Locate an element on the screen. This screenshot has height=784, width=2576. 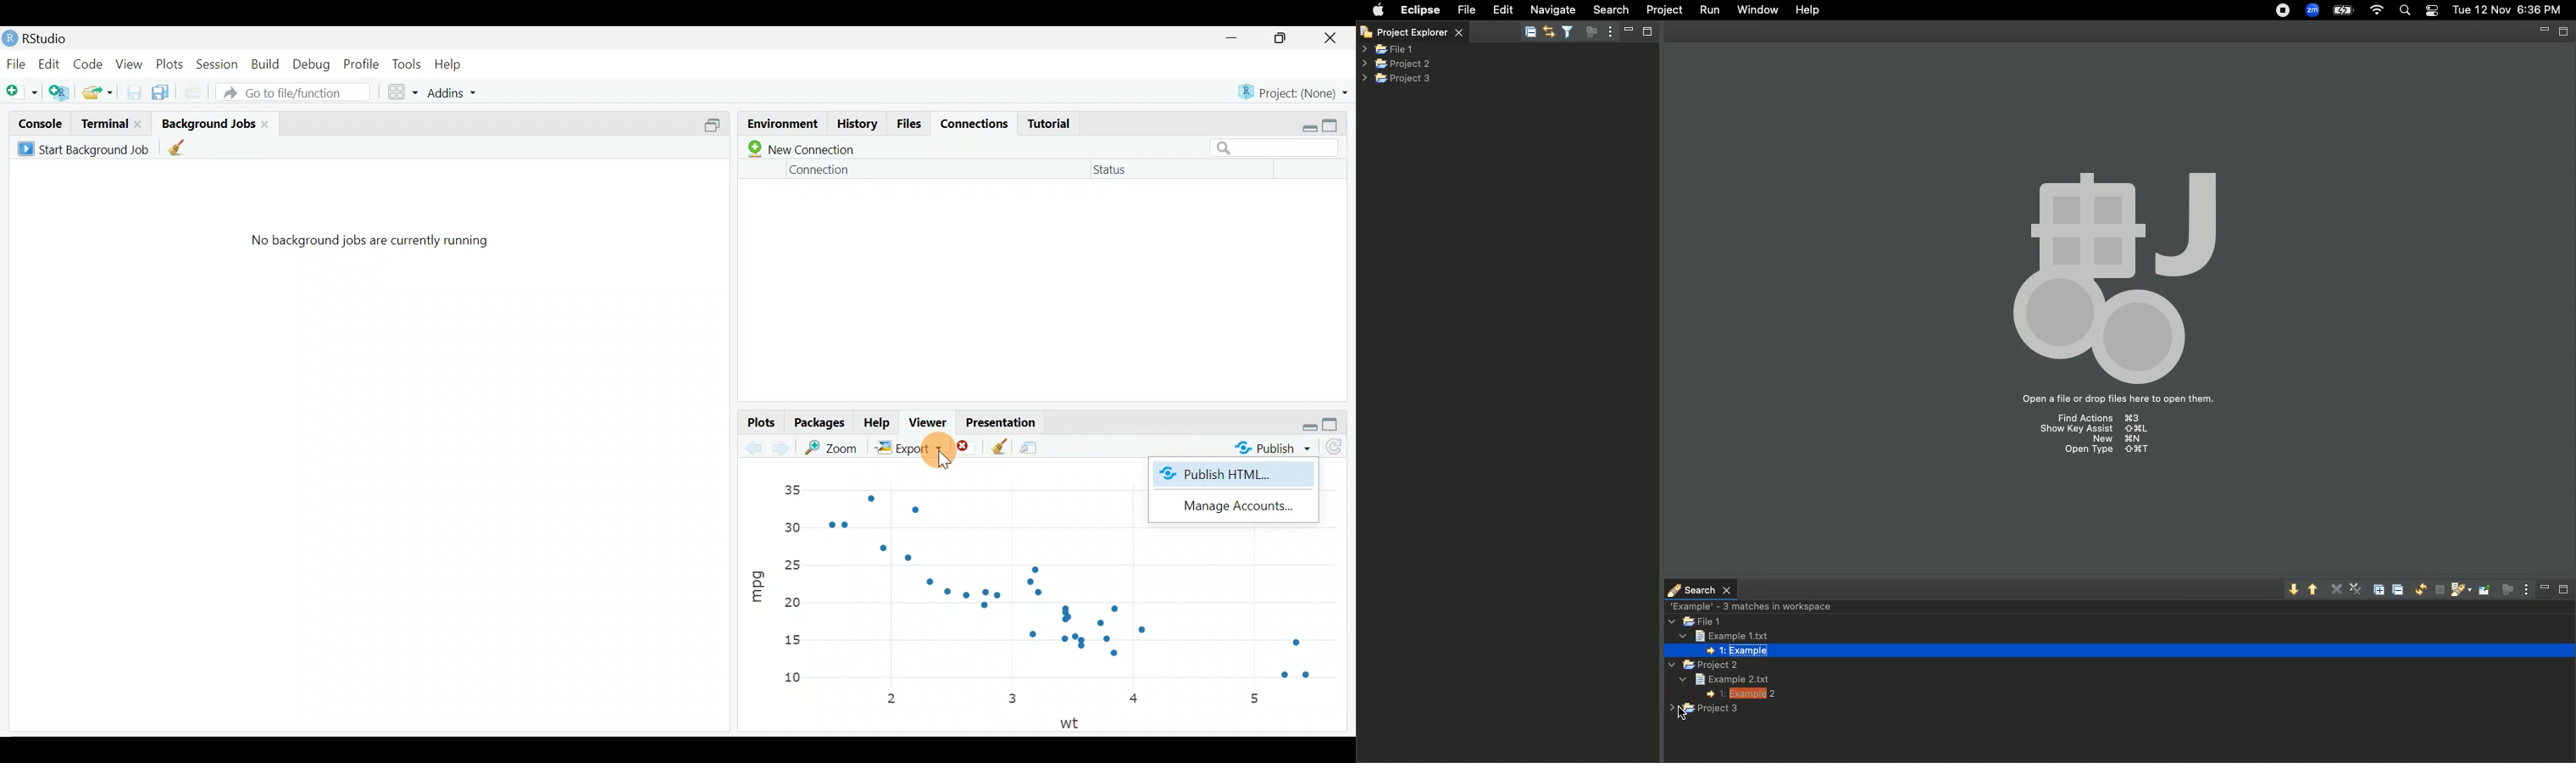
Tools is located at coordinates (406, 66).